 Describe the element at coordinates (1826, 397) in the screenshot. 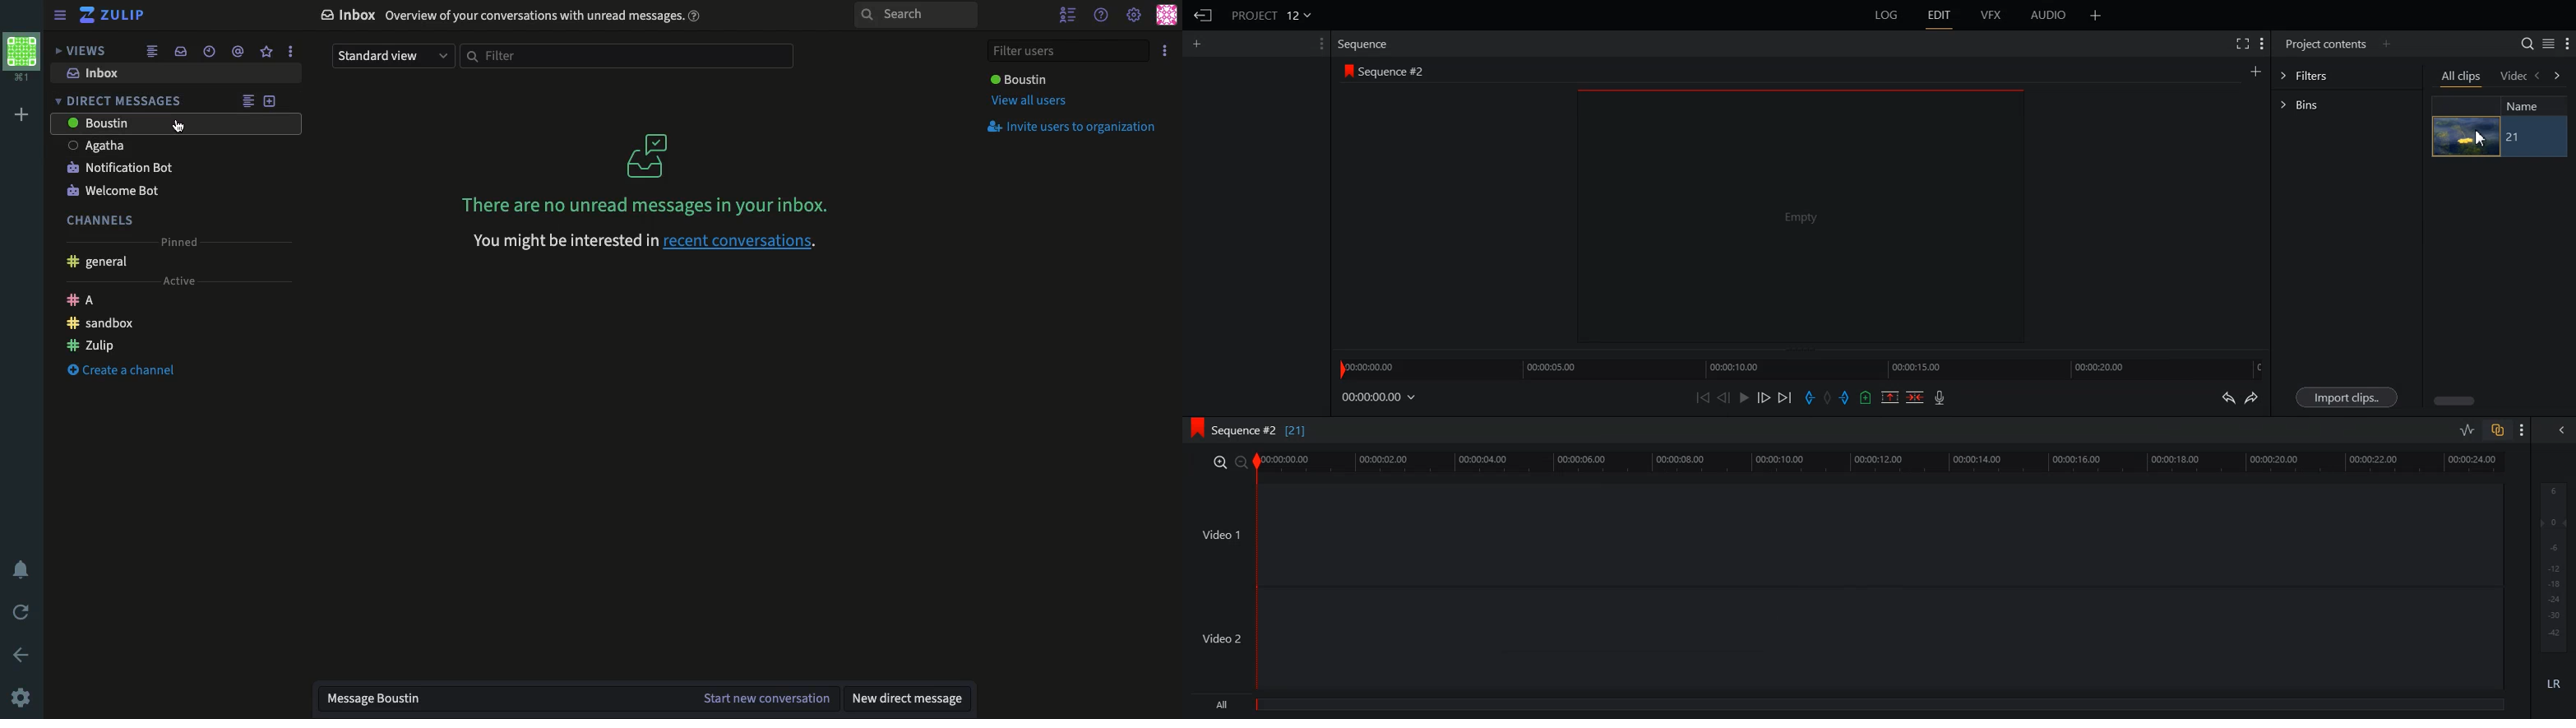

I see `Clear All Marks` at that location.